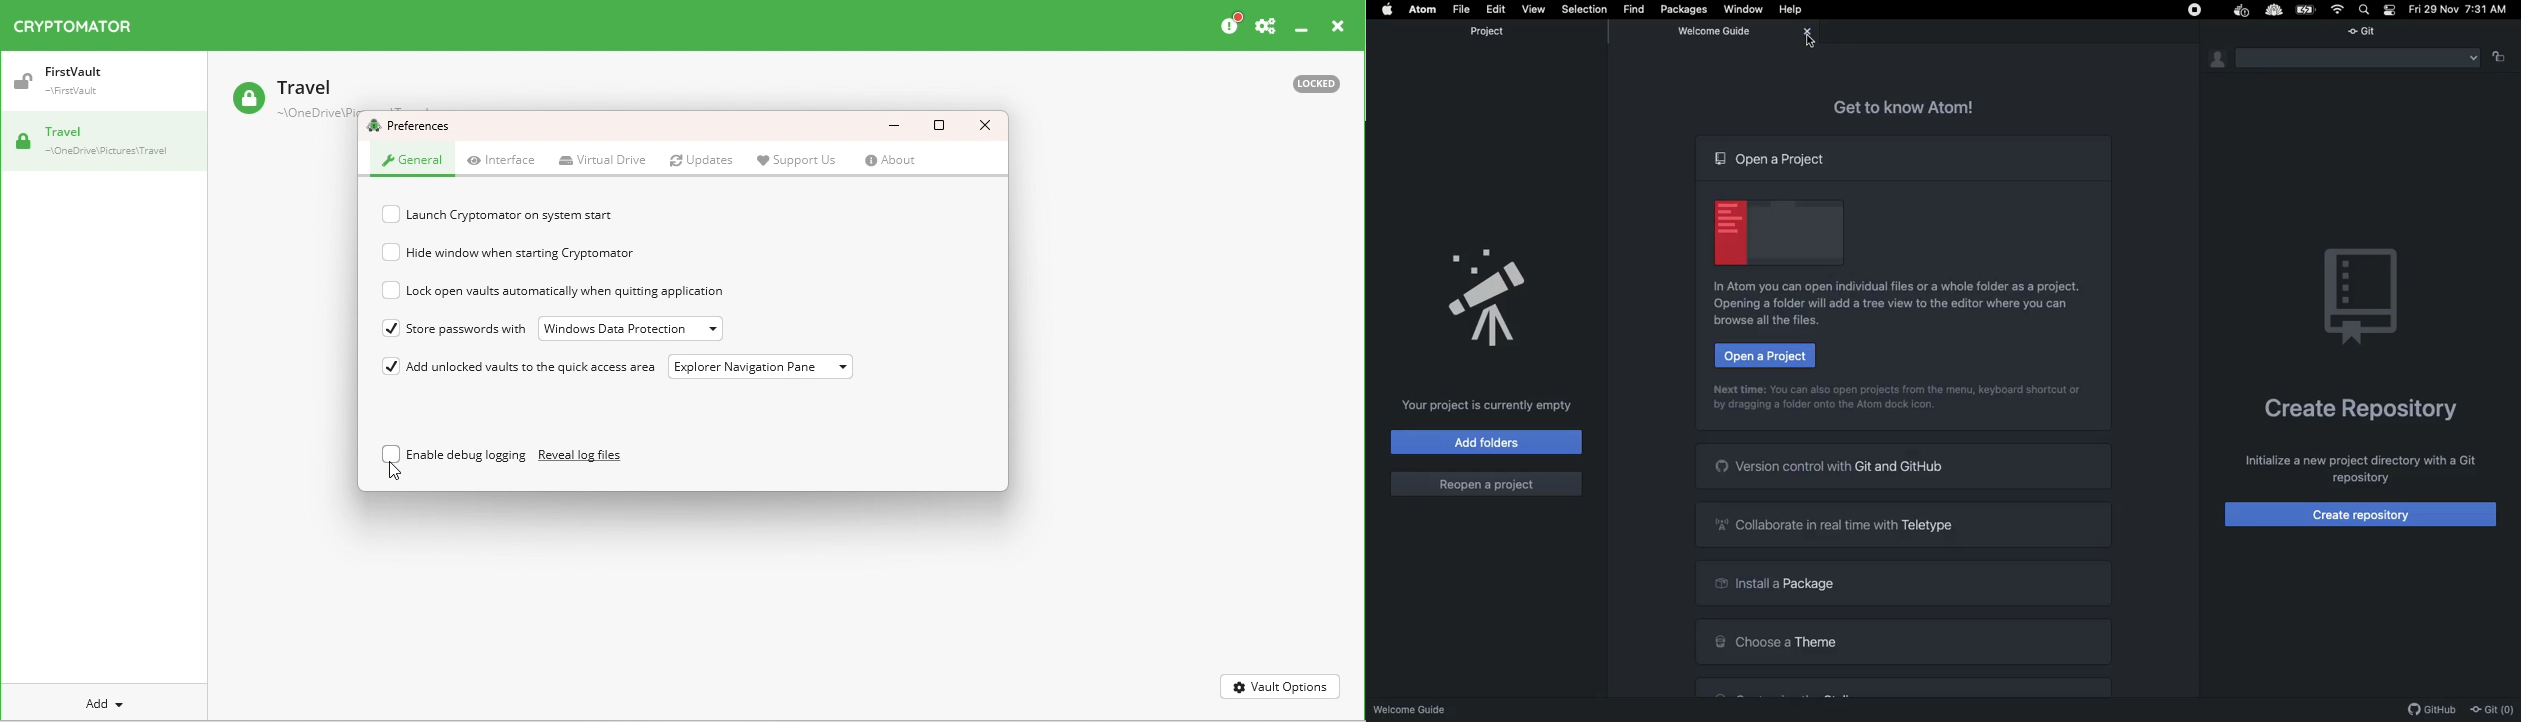  I want to click on firstVault, so click(82, 84).